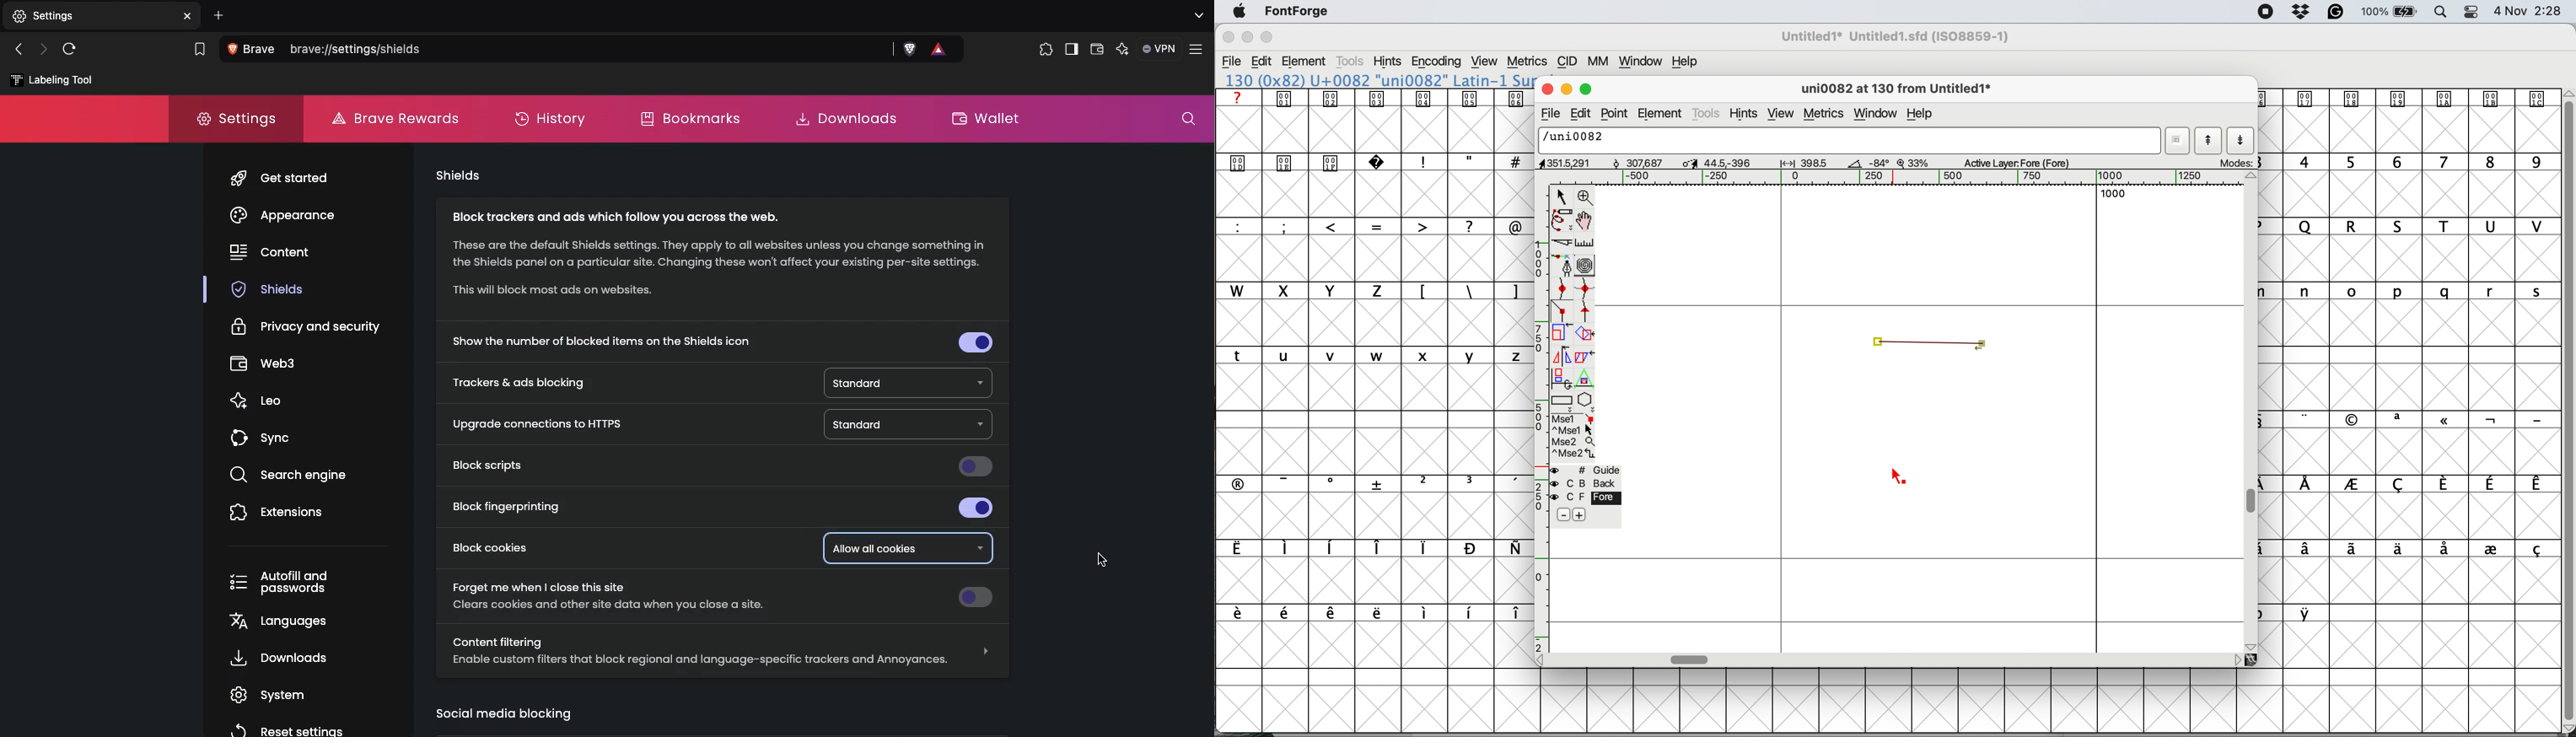 This screenshot has height=756, width=2576. Describe the element at coordinates (1564, 243) in the screenshot. I see `cut splines in two` at that location.